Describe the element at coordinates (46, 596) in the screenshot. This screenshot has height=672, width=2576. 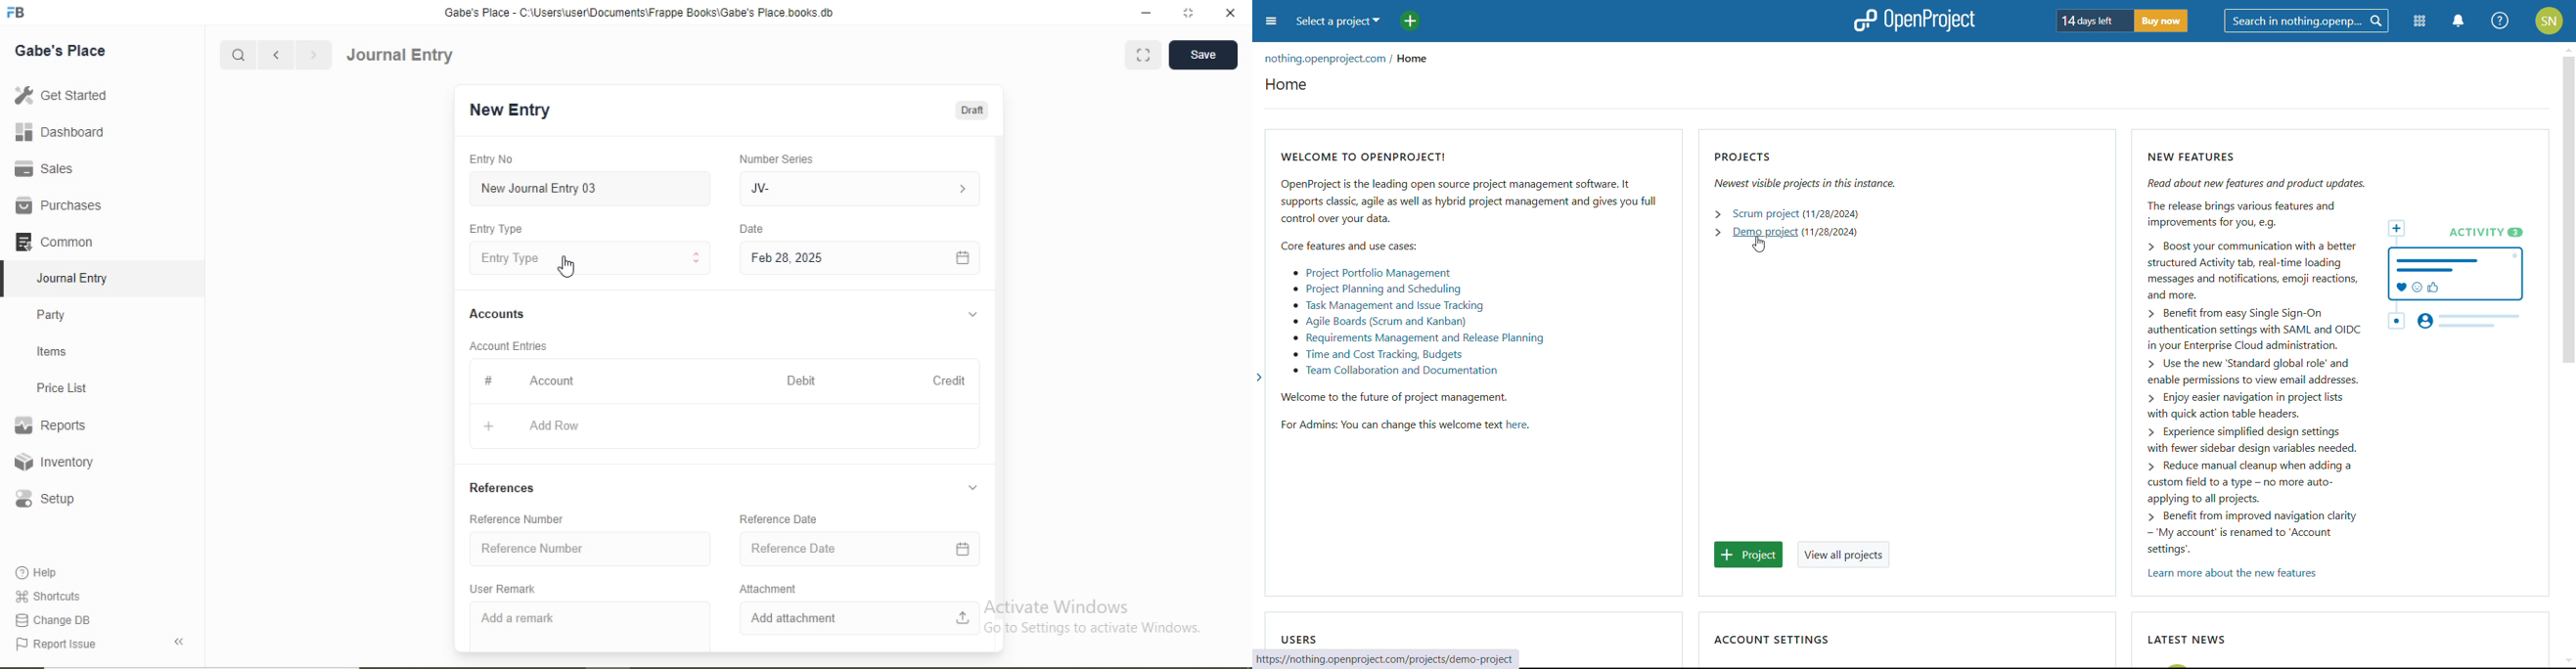
I see `Shortcuts` at that location.